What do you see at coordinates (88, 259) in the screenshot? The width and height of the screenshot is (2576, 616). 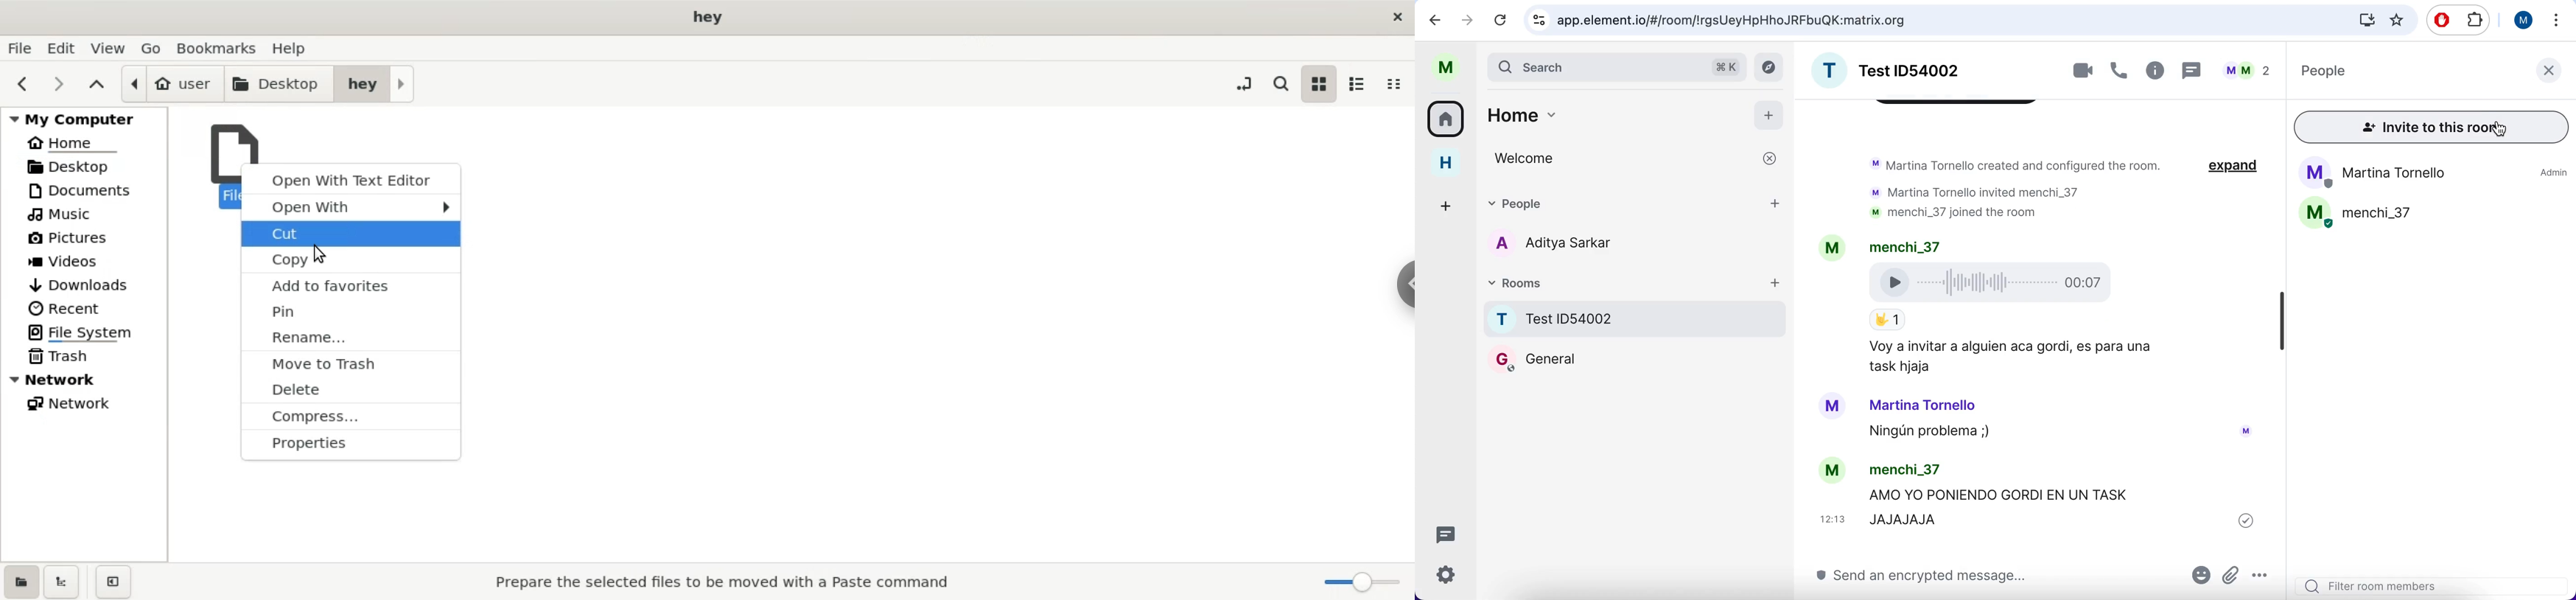 I see `videos` at bounding box center [88, 259].